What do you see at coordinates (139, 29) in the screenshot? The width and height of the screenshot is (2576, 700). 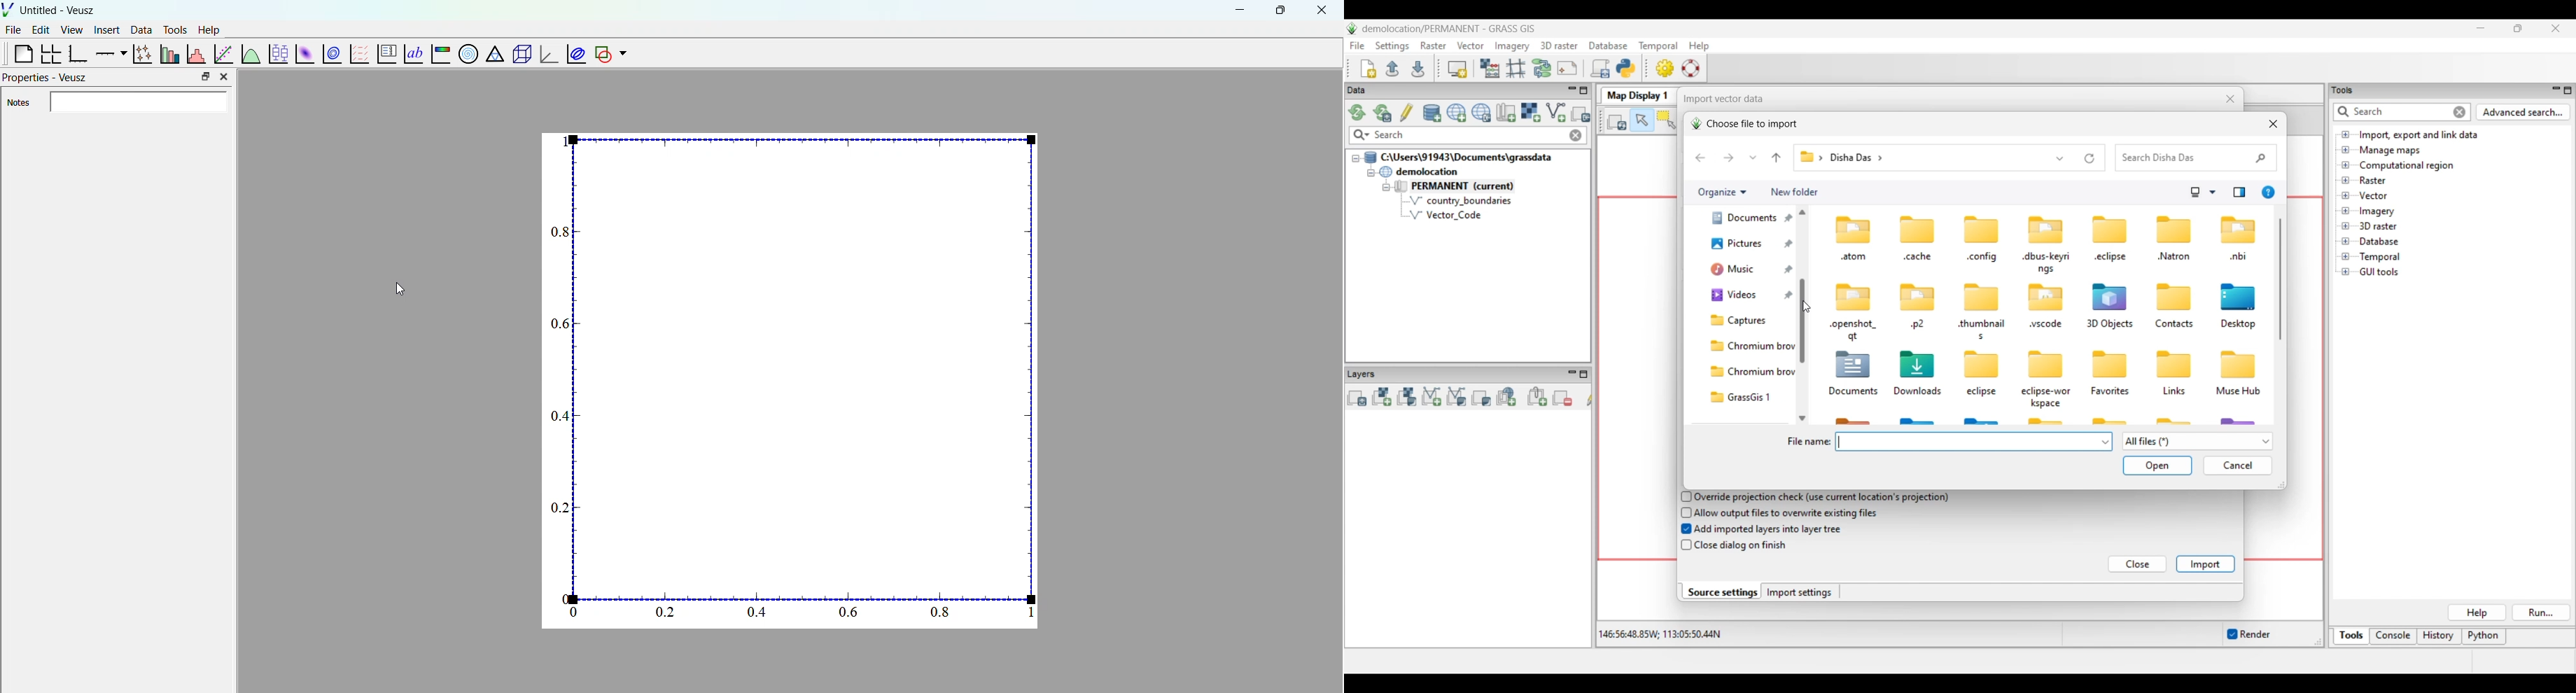 I see `data` at bounding box center [139, 29].